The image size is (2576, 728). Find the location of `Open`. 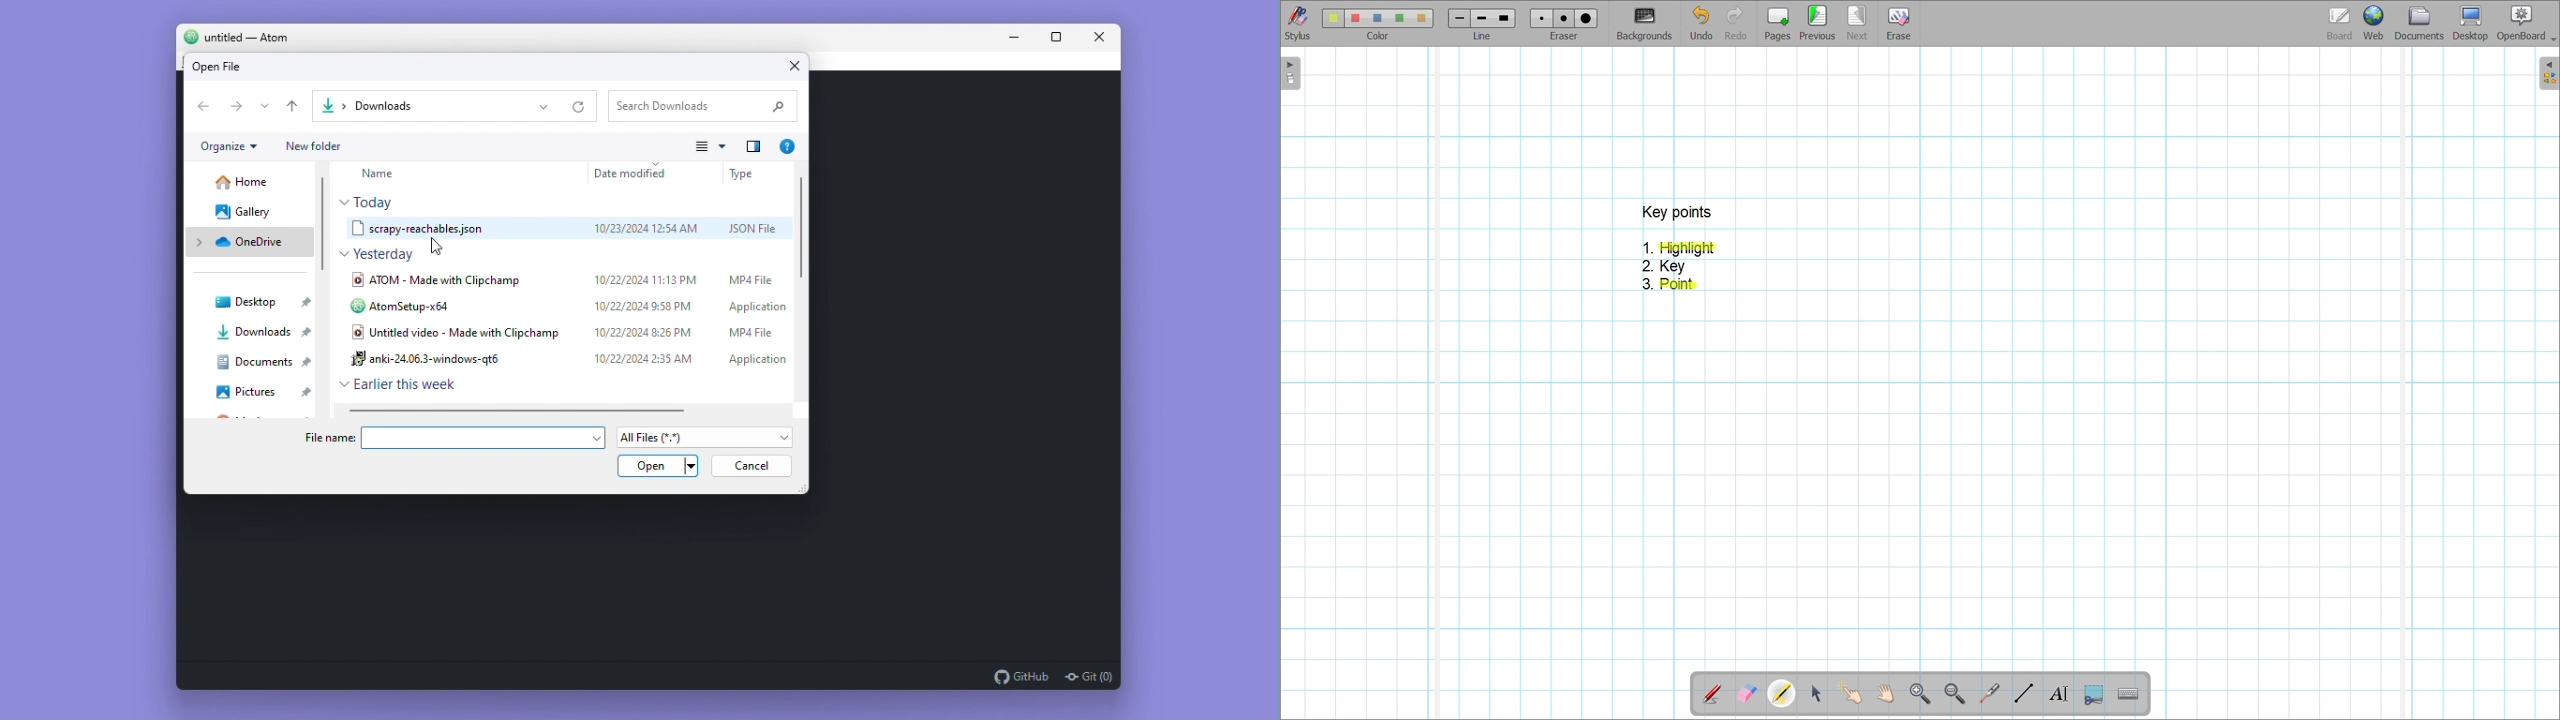

Open is located at coordinates (659, 465).